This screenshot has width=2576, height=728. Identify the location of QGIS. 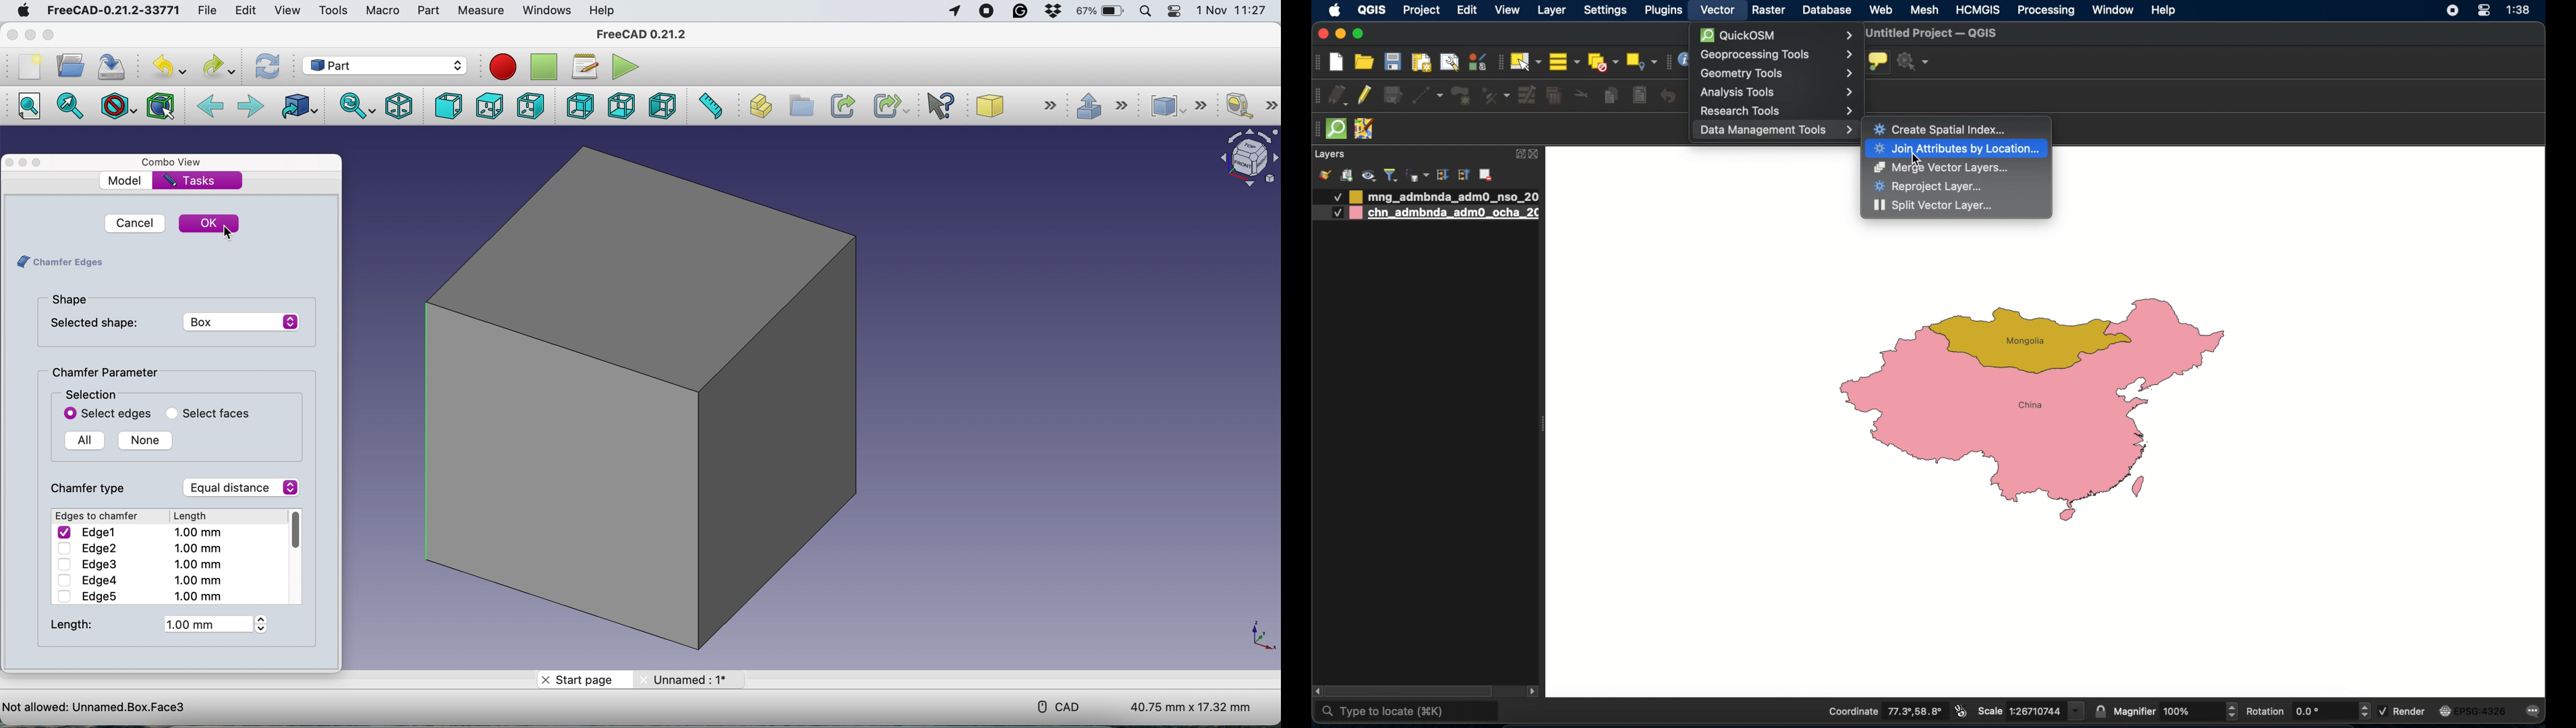
(1371, 9).